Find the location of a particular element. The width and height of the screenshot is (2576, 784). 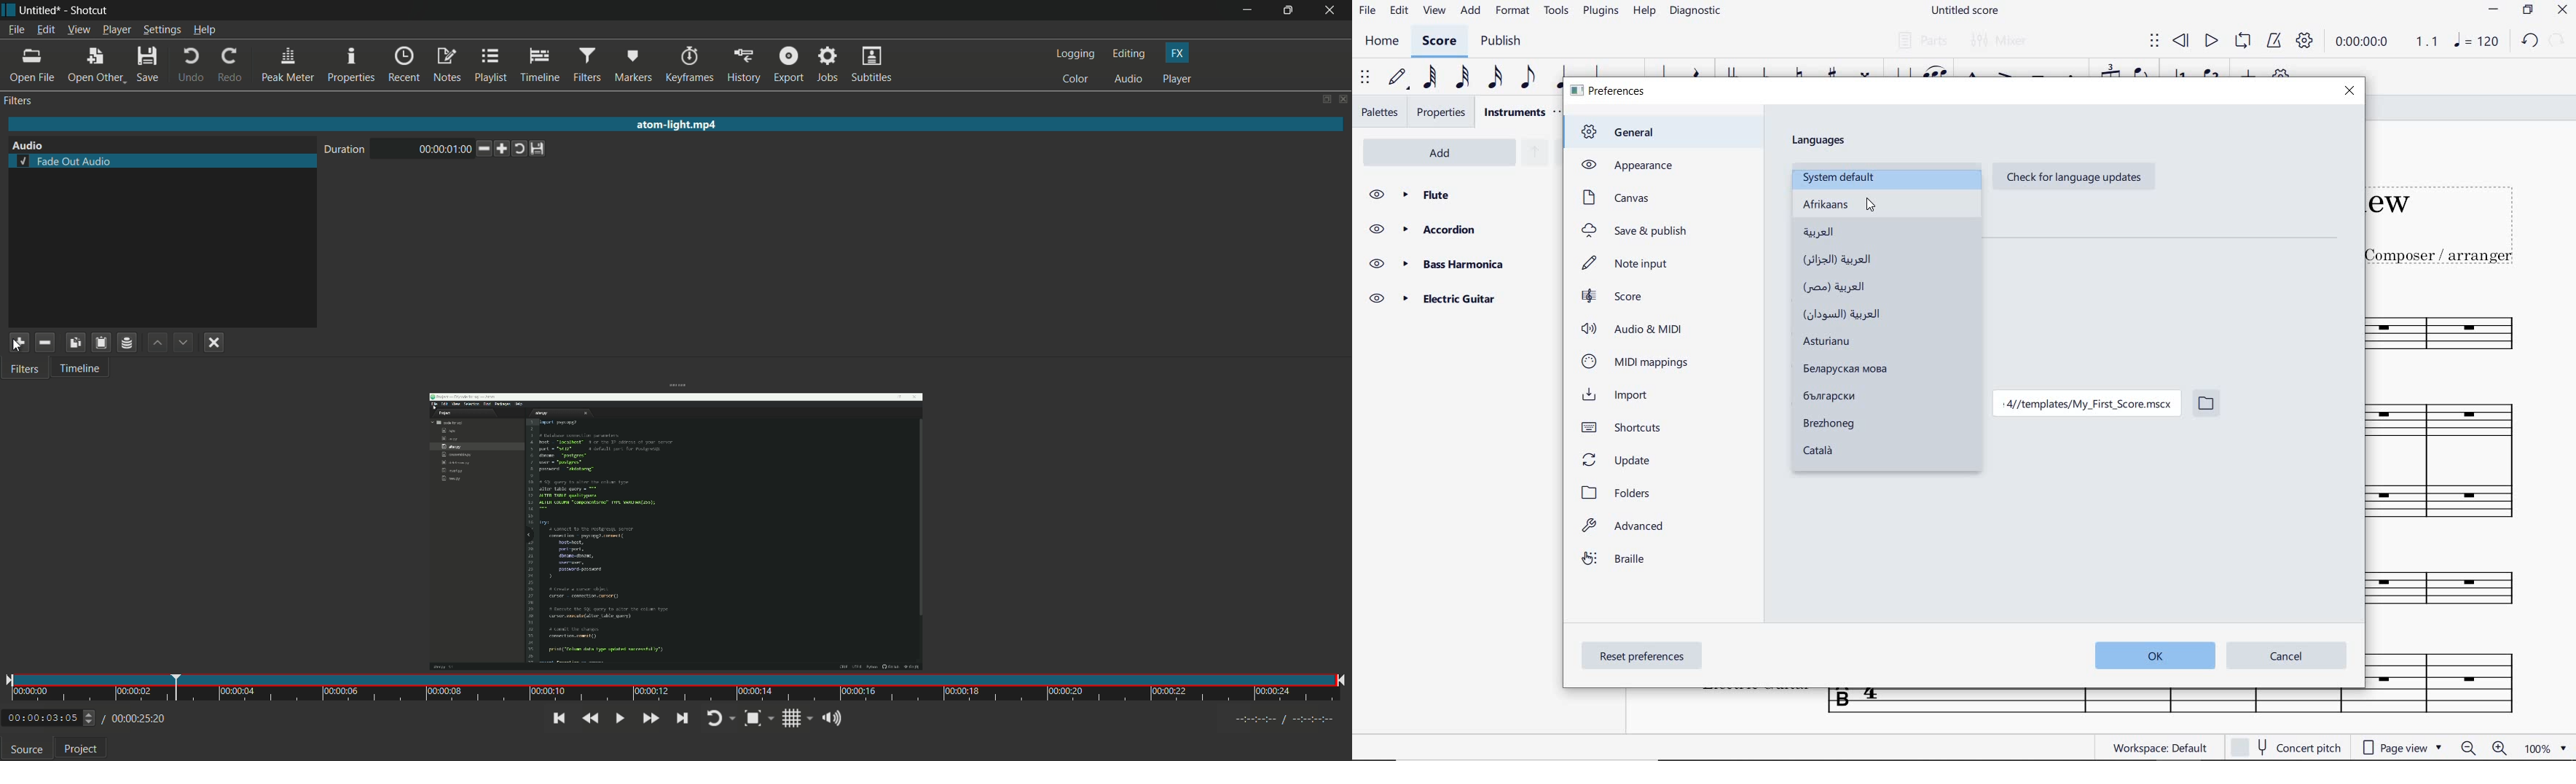

electric guitar is located at coordinates (1454, 298).